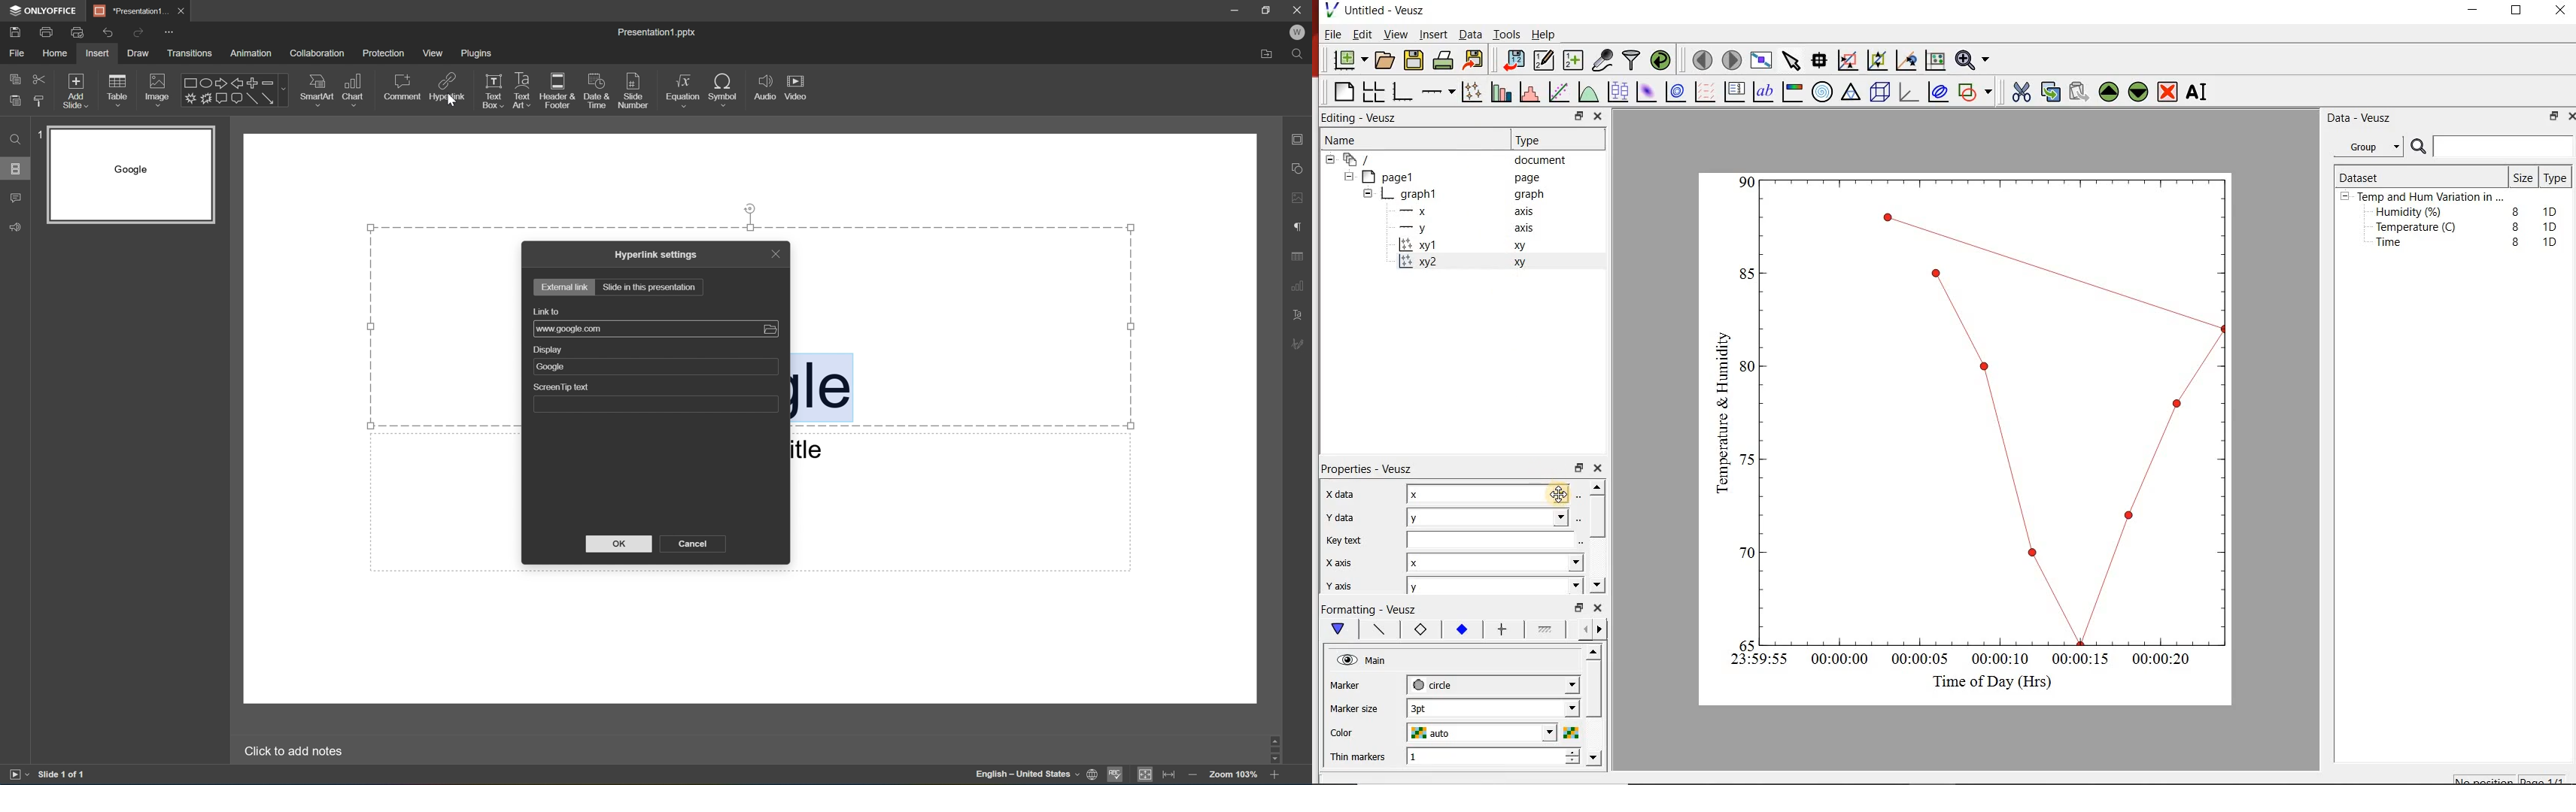 This screenshot has width=2576, height=812. What do you see at coordinates (41, 101) in the screenshot?
I see `Copy style` at bounding box center [41, 101].